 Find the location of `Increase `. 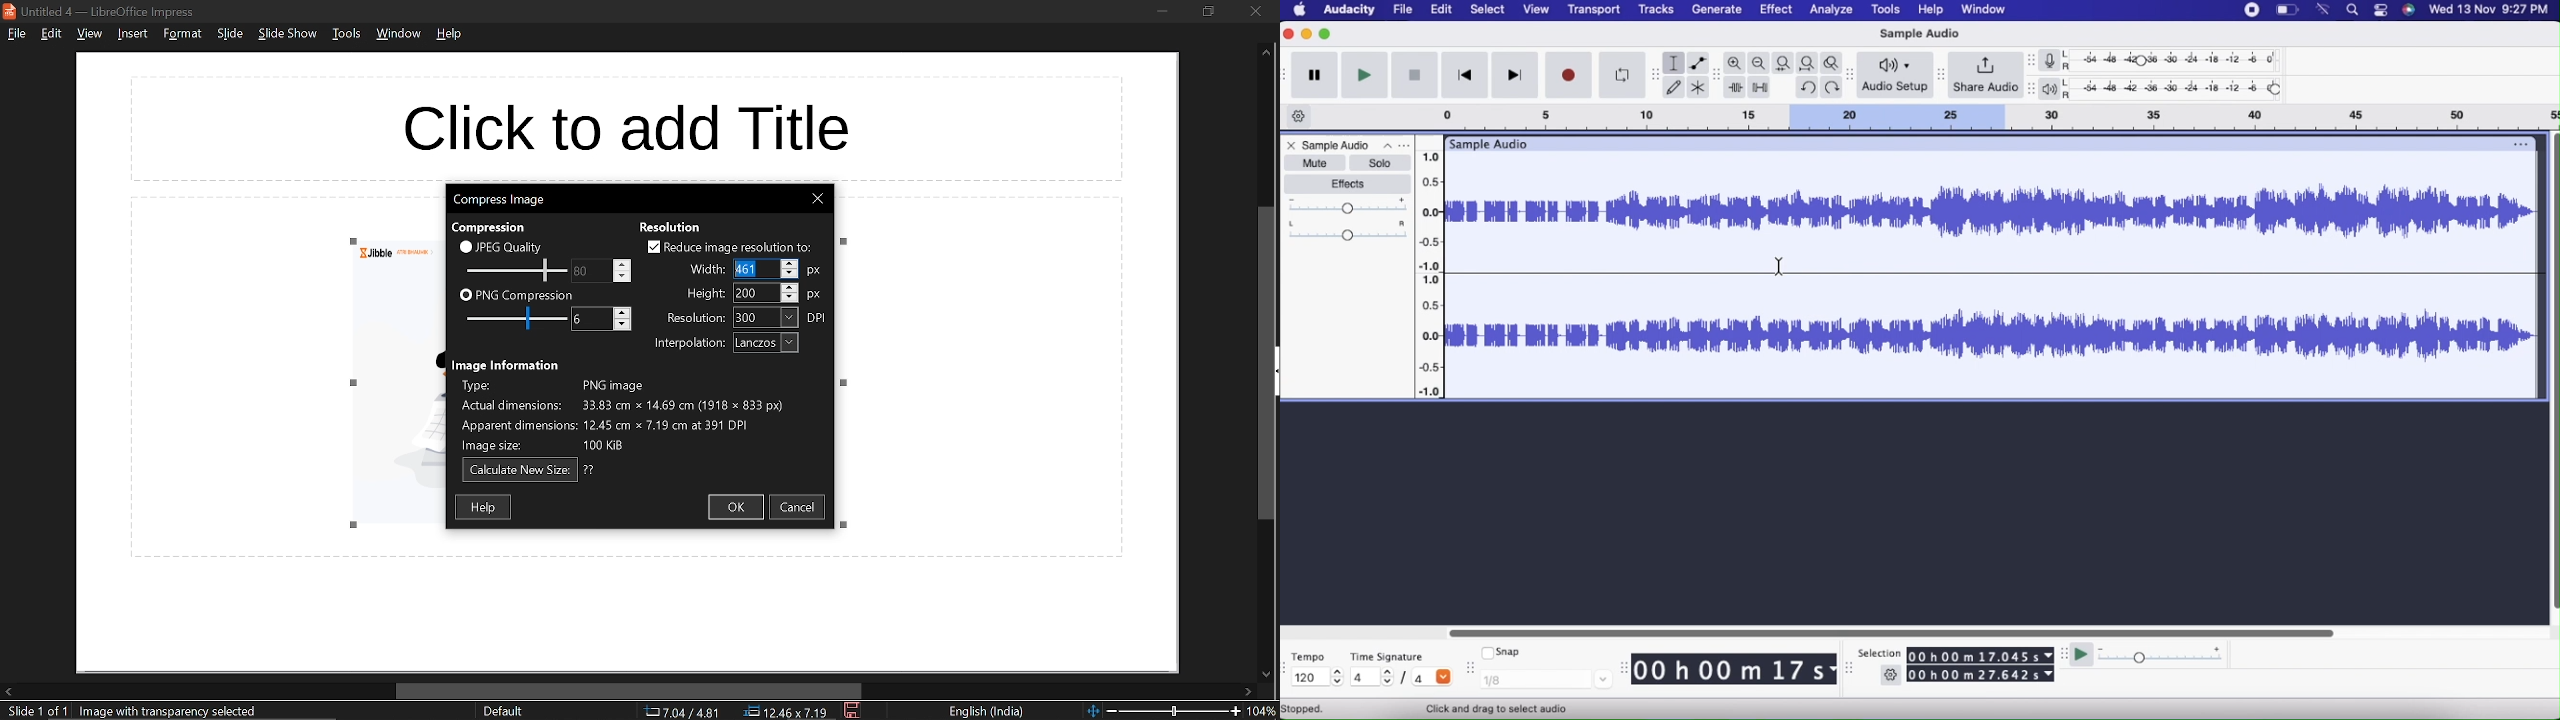

Increase  is located at coordinates (623, 312).